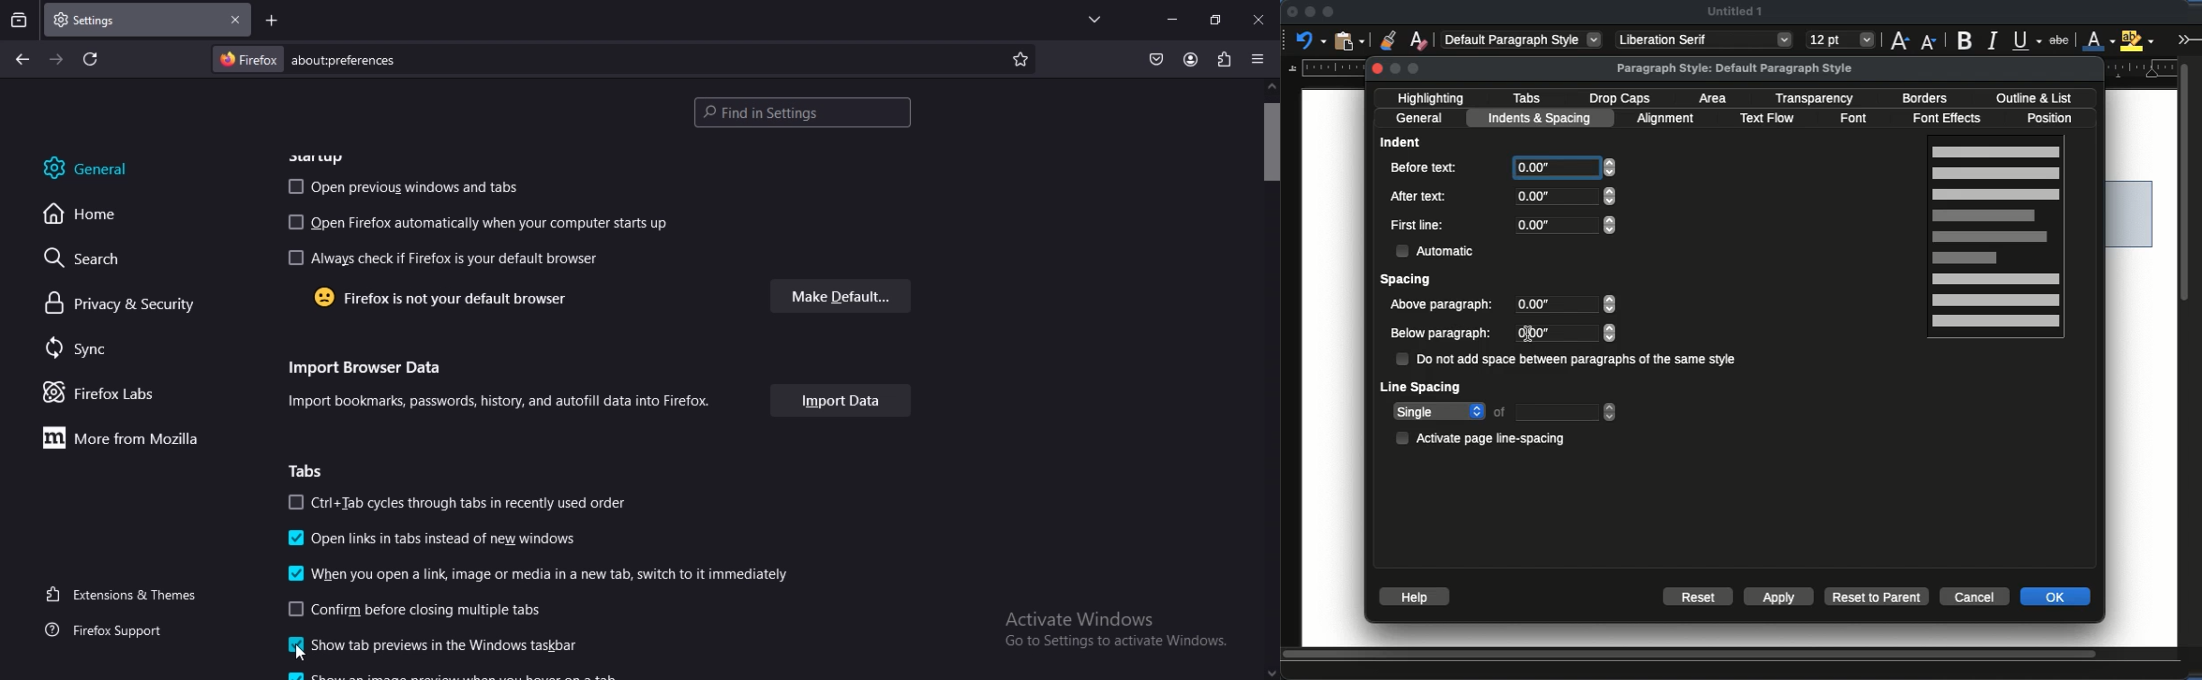 This screenshot has width=2212, height=700. Describe the element at coordinates (1716, 98) in the screenshot. I see `area` at that location.